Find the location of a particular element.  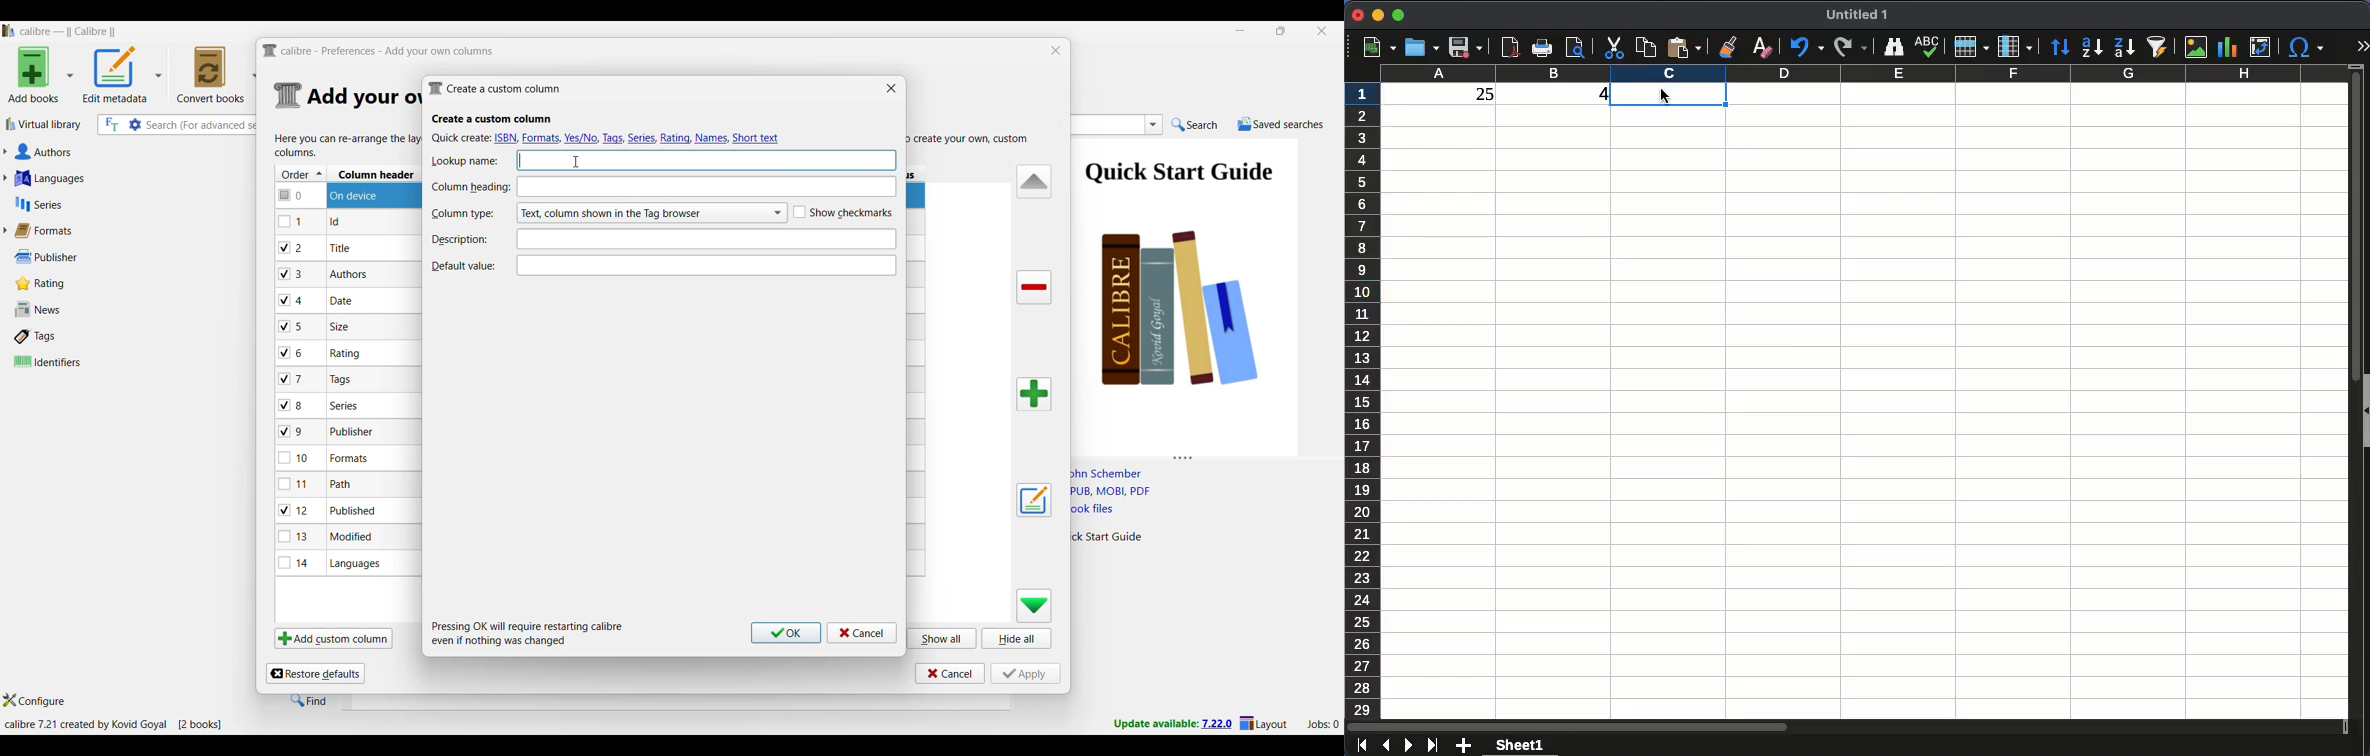

Options to edit metadata is located at coordinates (122, 74).